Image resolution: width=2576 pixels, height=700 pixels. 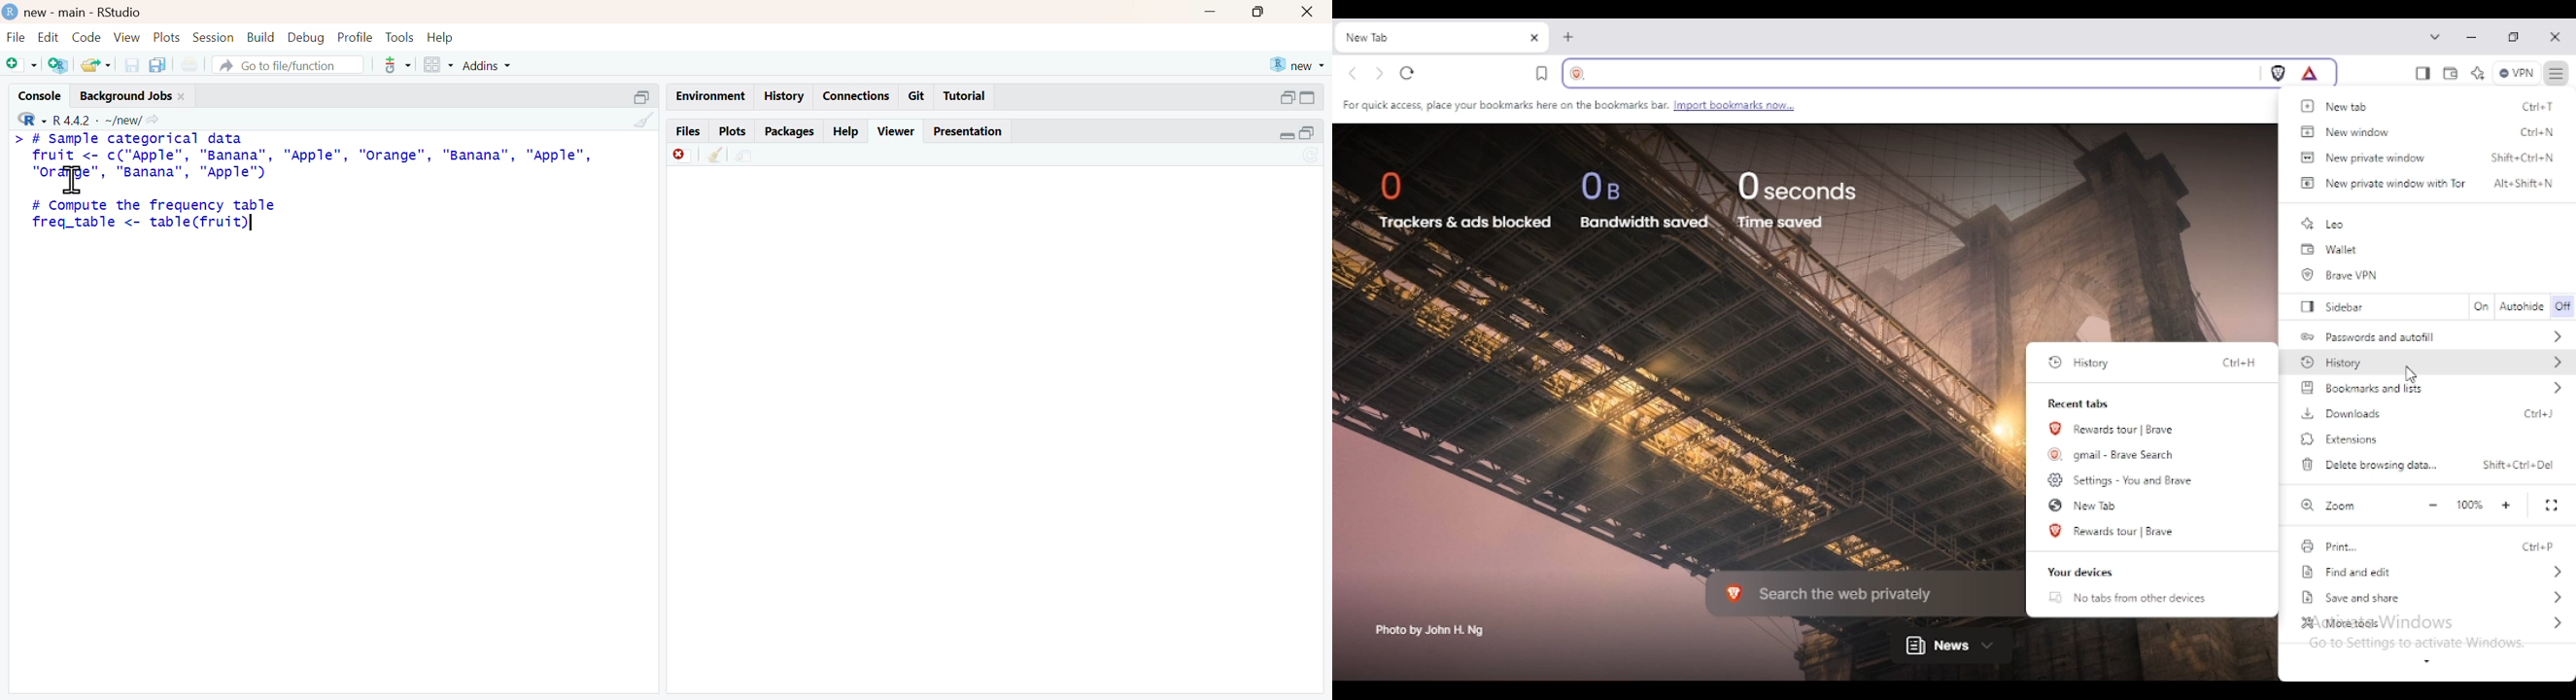 I want to click on files, so click(x=689, y=131).